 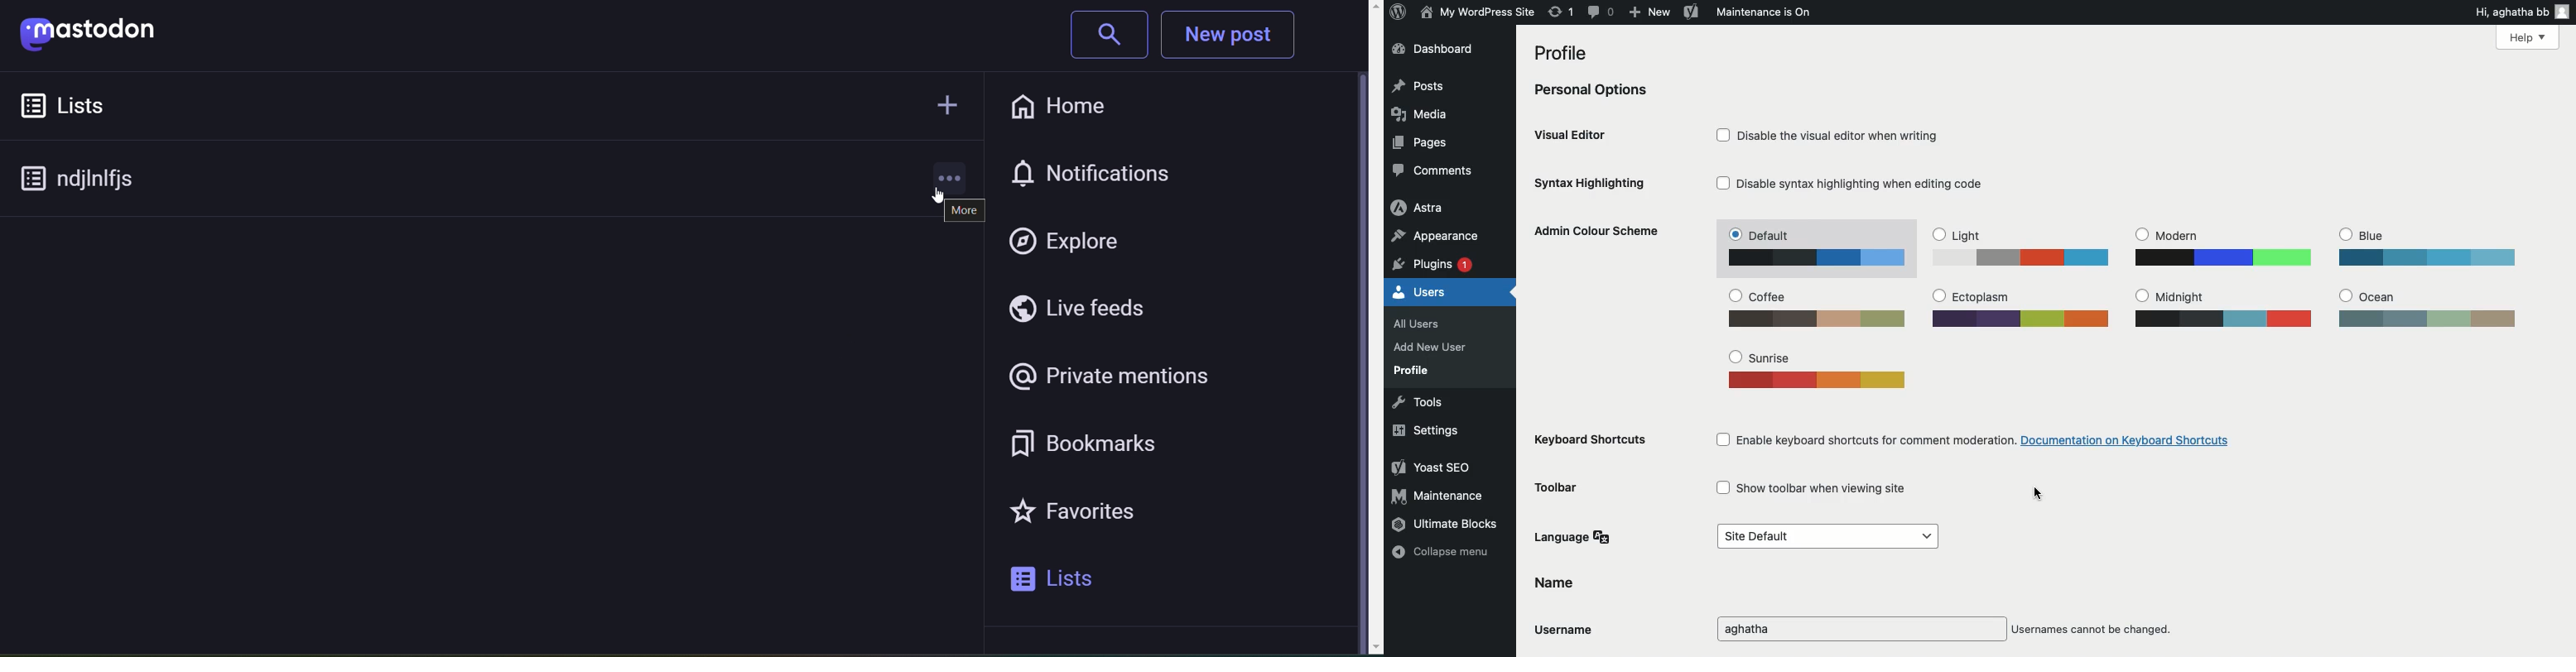 What do you see at coordinates (1817, 309) in the screenshot?
I see `Coffee` at bounding box center [1817, 309].